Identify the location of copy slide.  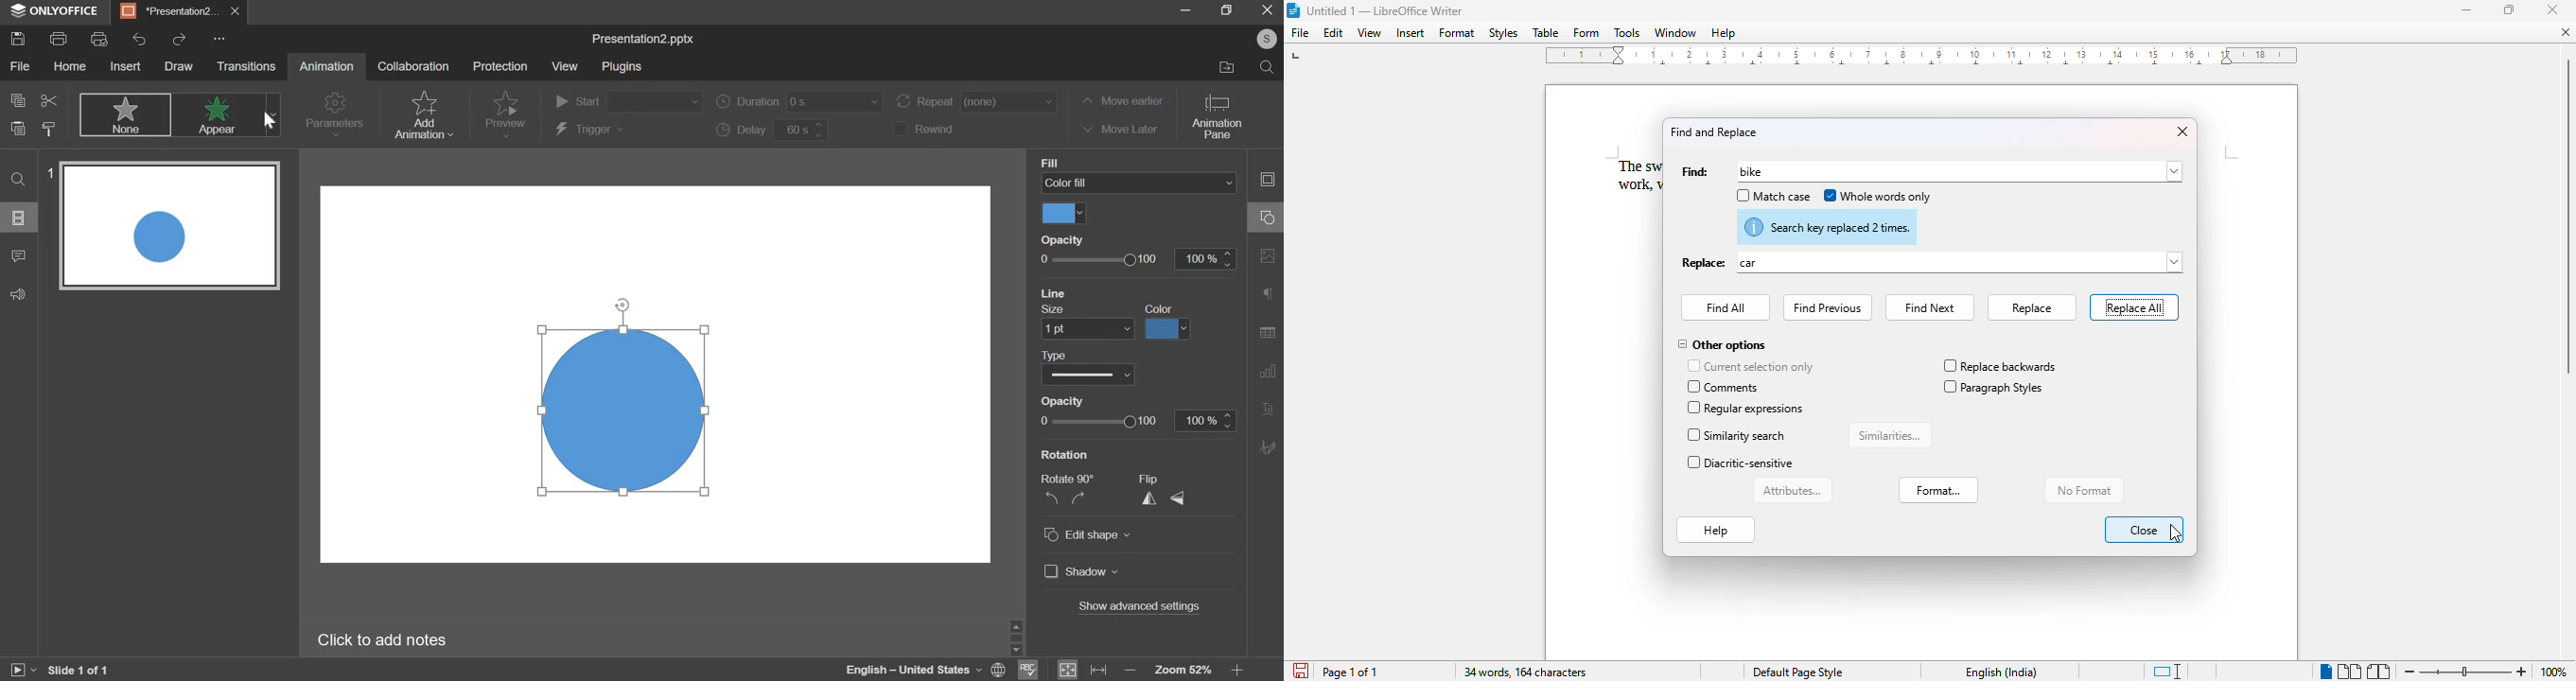
(49, 129).